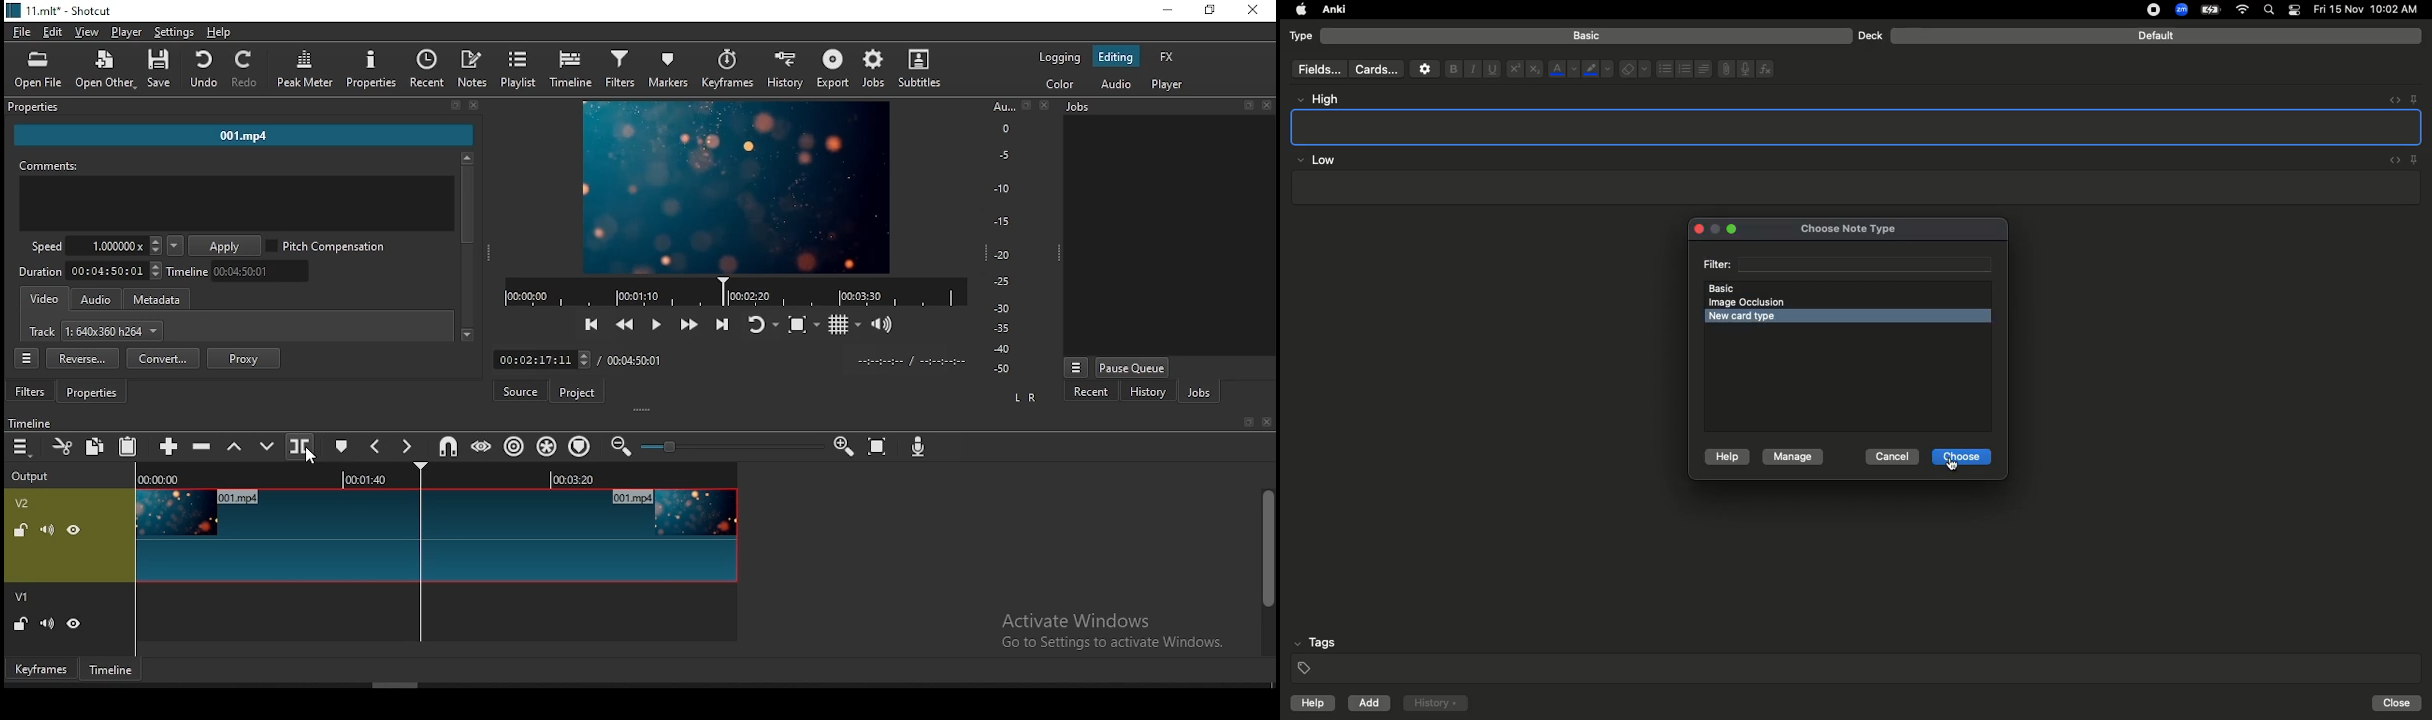 Image resolution: width=2436 pixels, height=728 pixels. What do you see at coordinates (39, 668) in the screenshot?
I see `keyframes` at bounding box center [39, 668].